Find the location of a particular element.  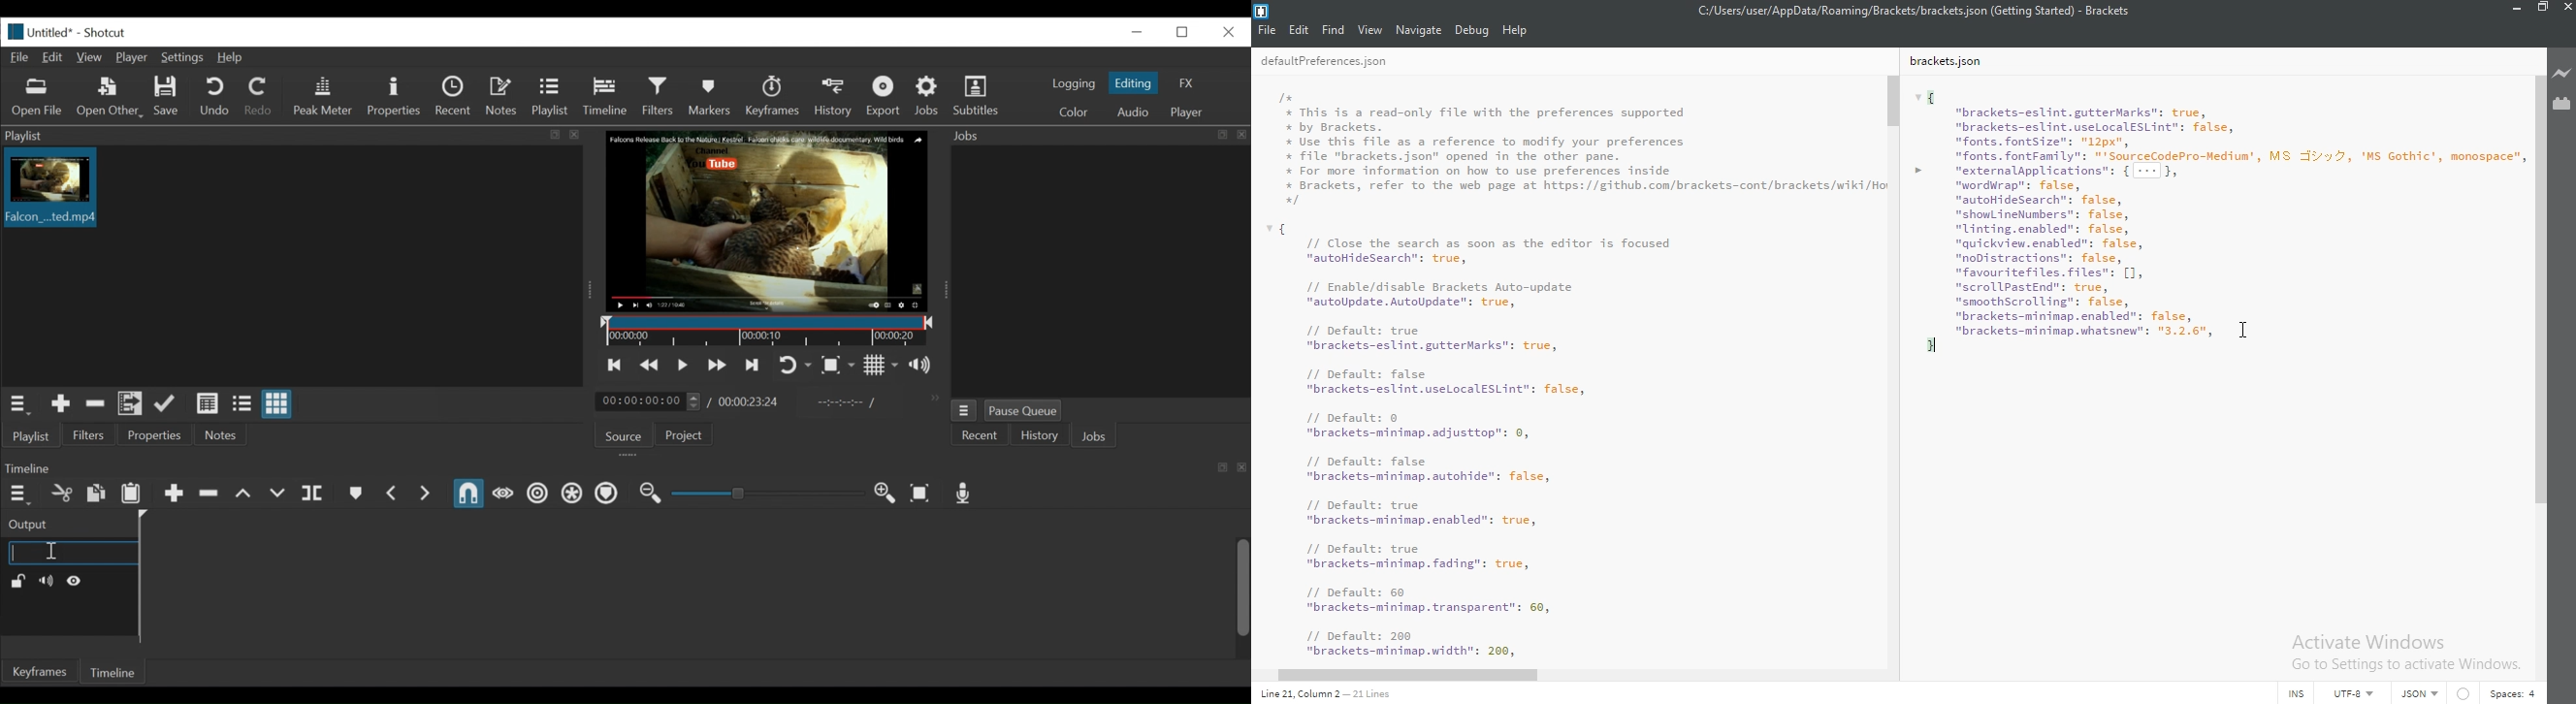

Restore is located at coordinates (1180, 31).